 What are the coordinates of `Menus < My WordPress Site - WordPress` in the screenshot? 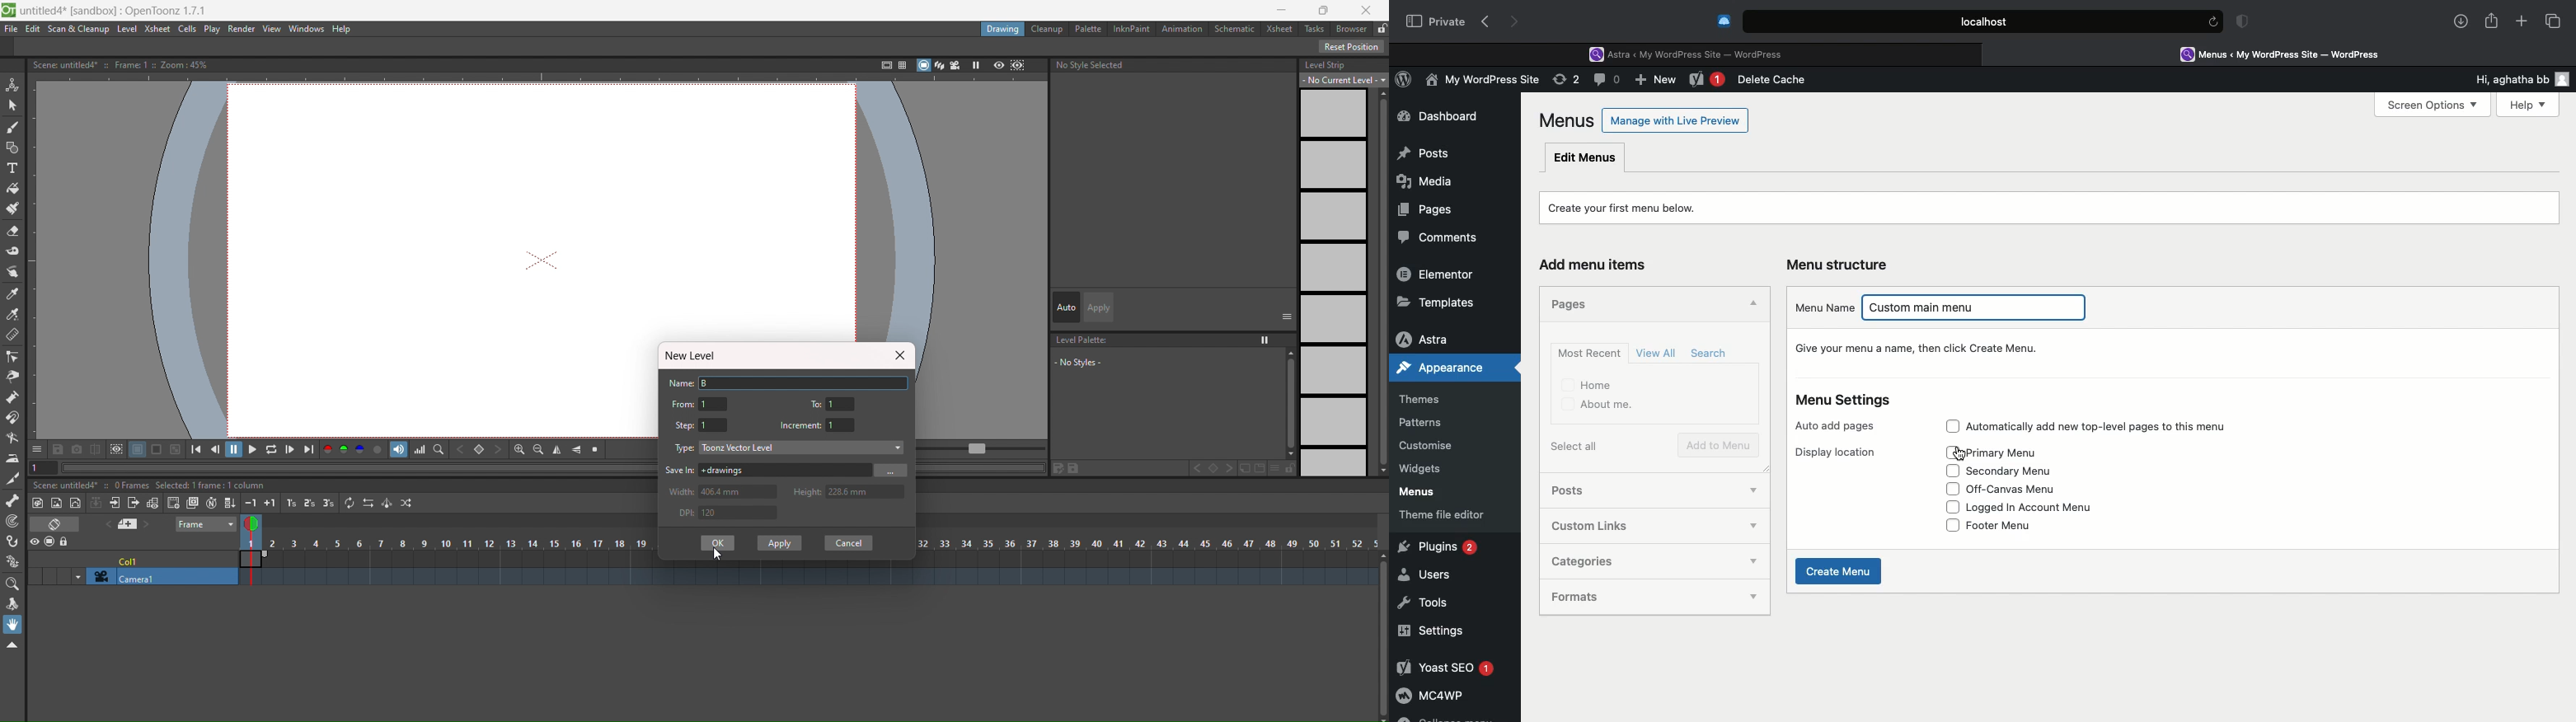 It's located at (2292, 54).